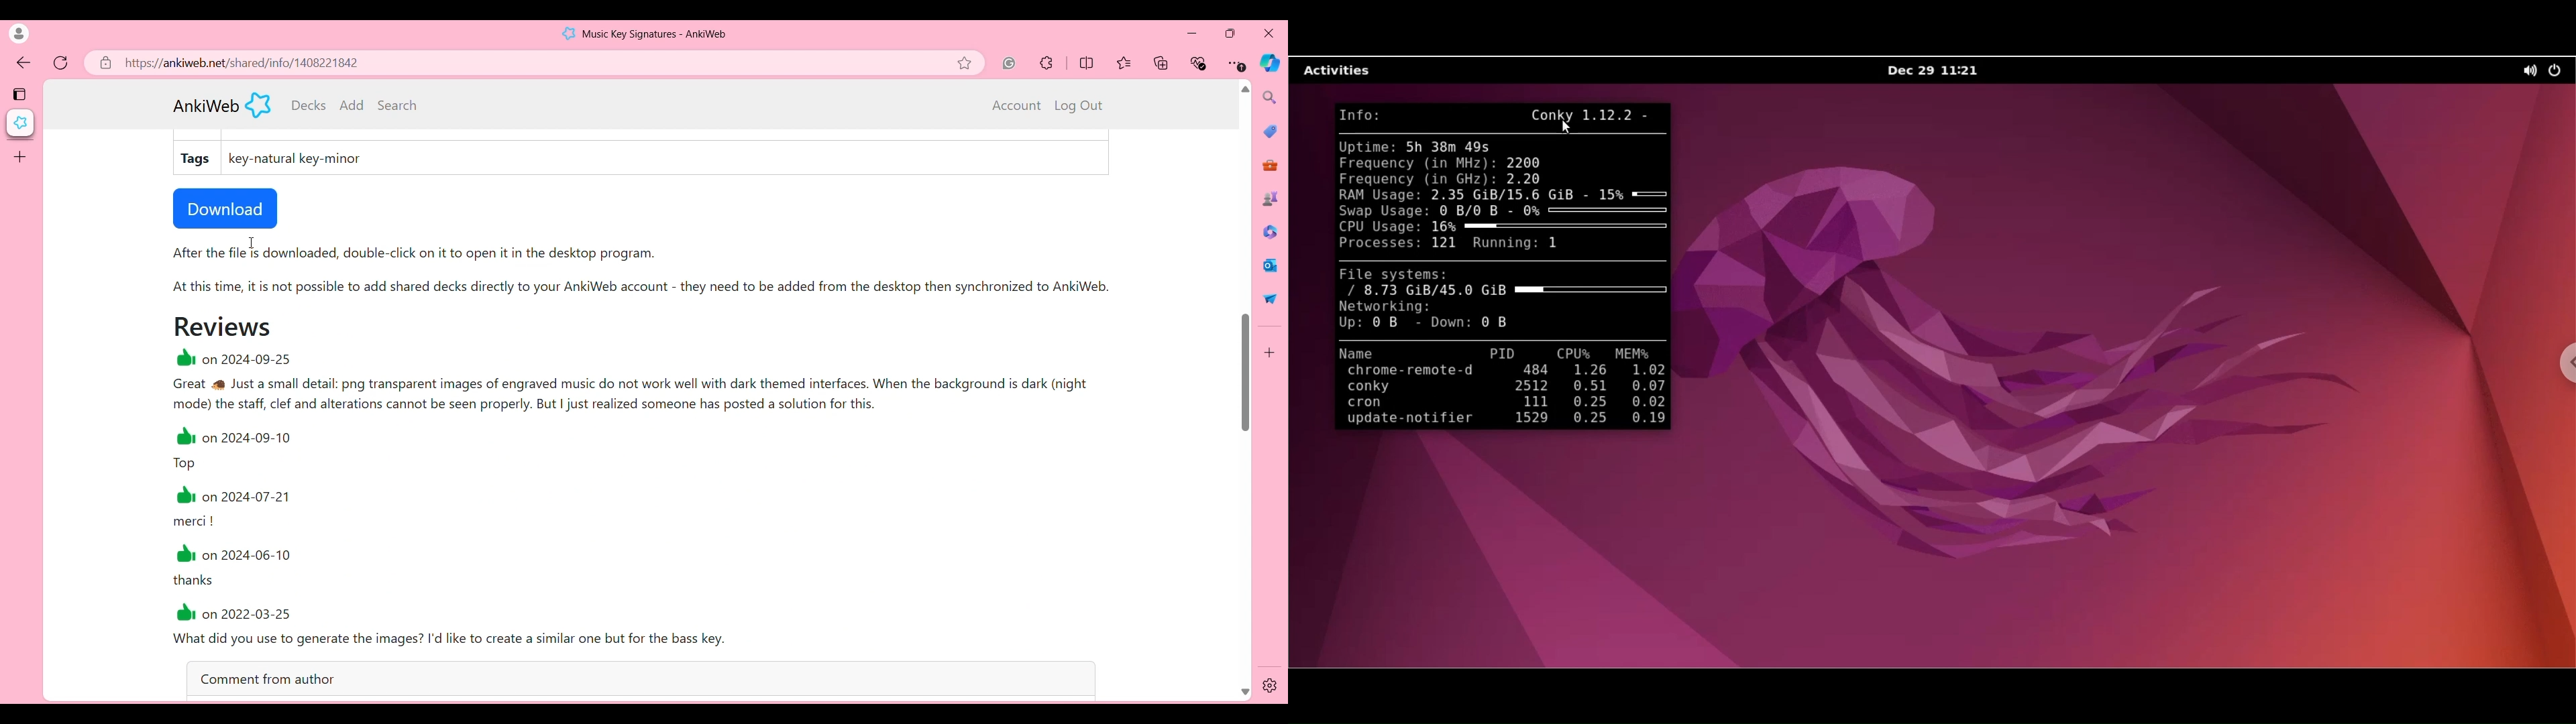 The image size is (2576, 728). I want to click on Music Key Signatures - AnkiWeb, so click(655, 34).